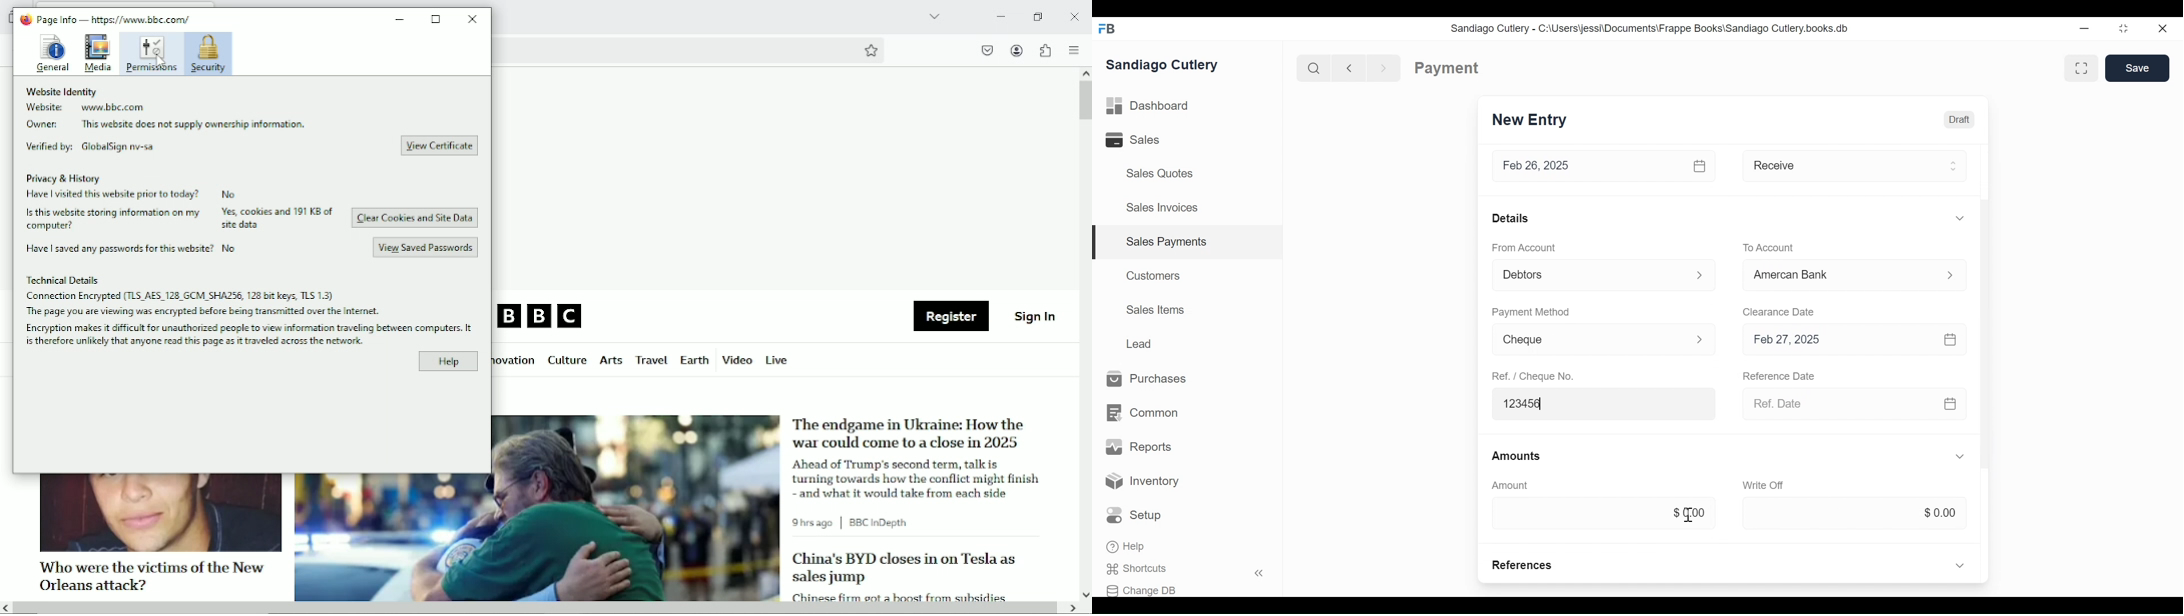 The height and width of the screenshot is (616, 2184). Describe the element at coordinates (24, 19) in the screenshot. I see `logo` at that location.